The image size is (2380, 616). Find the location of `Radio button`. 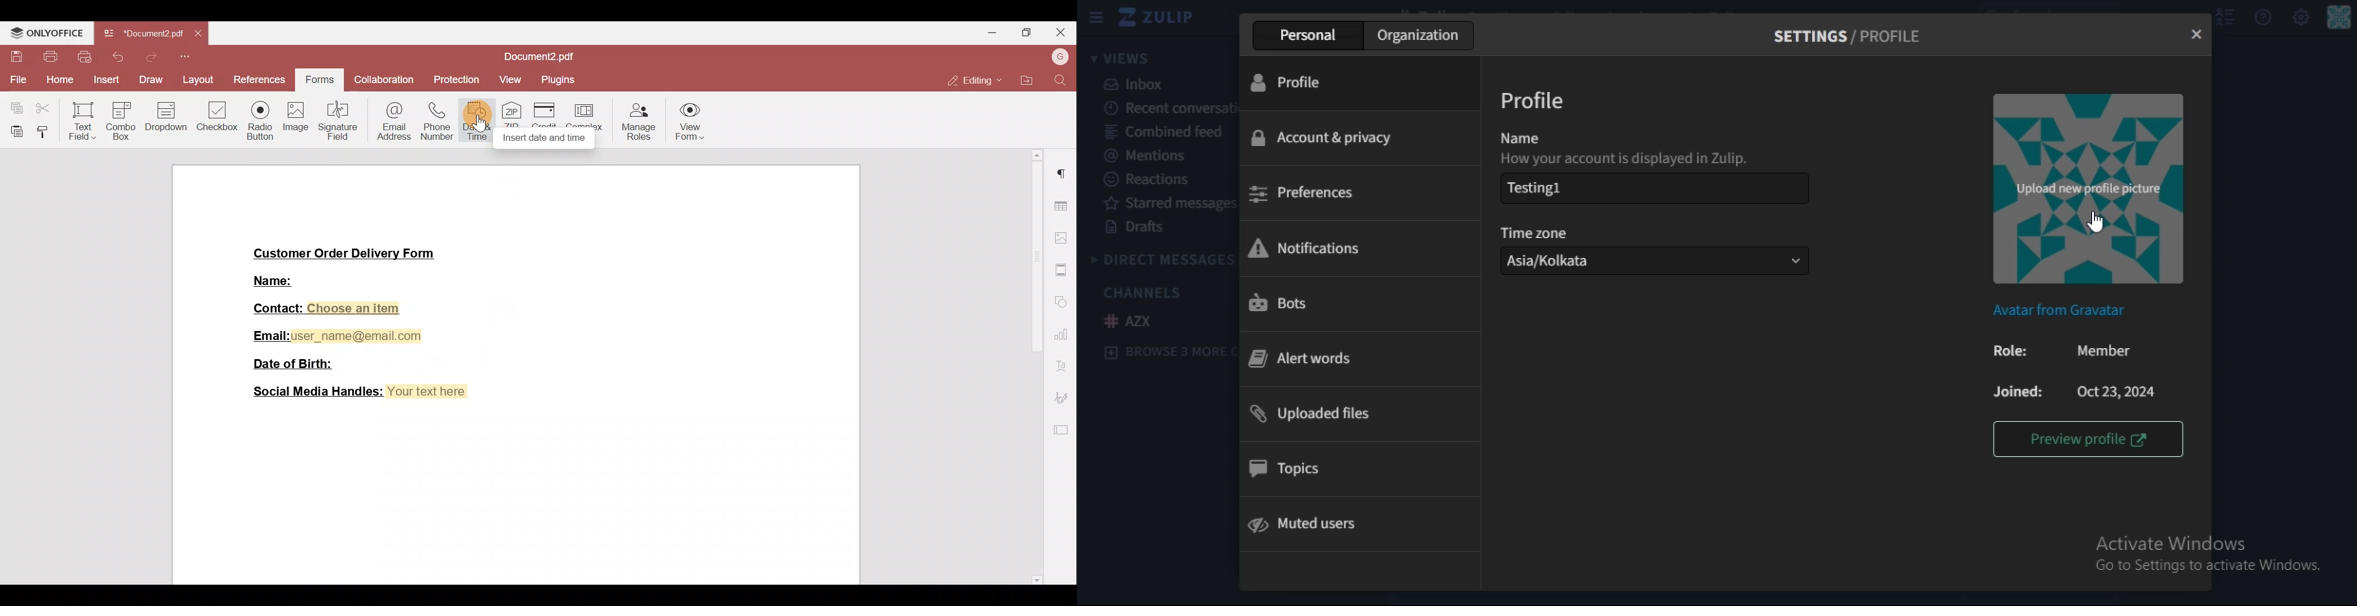

Radio button is located at coordinates (260, 118).